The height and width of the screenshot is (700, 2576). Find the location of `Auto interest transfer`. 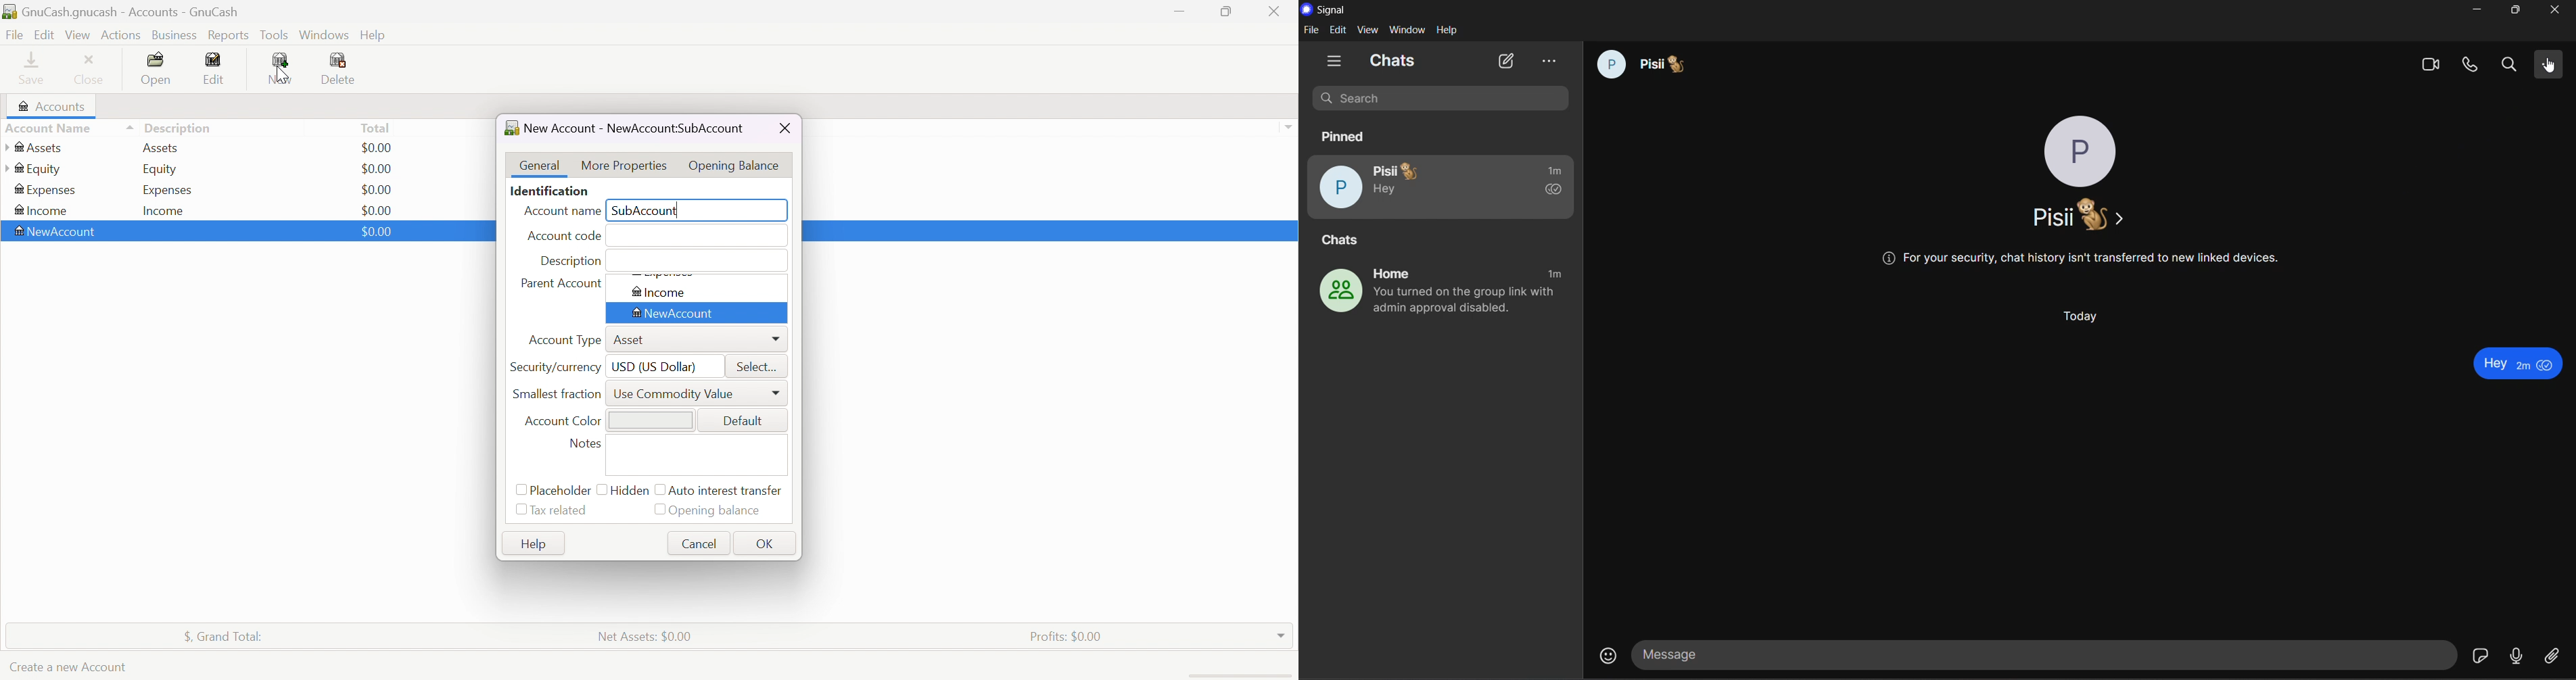

Auto interest transfer is located at coordinates (727, 491).